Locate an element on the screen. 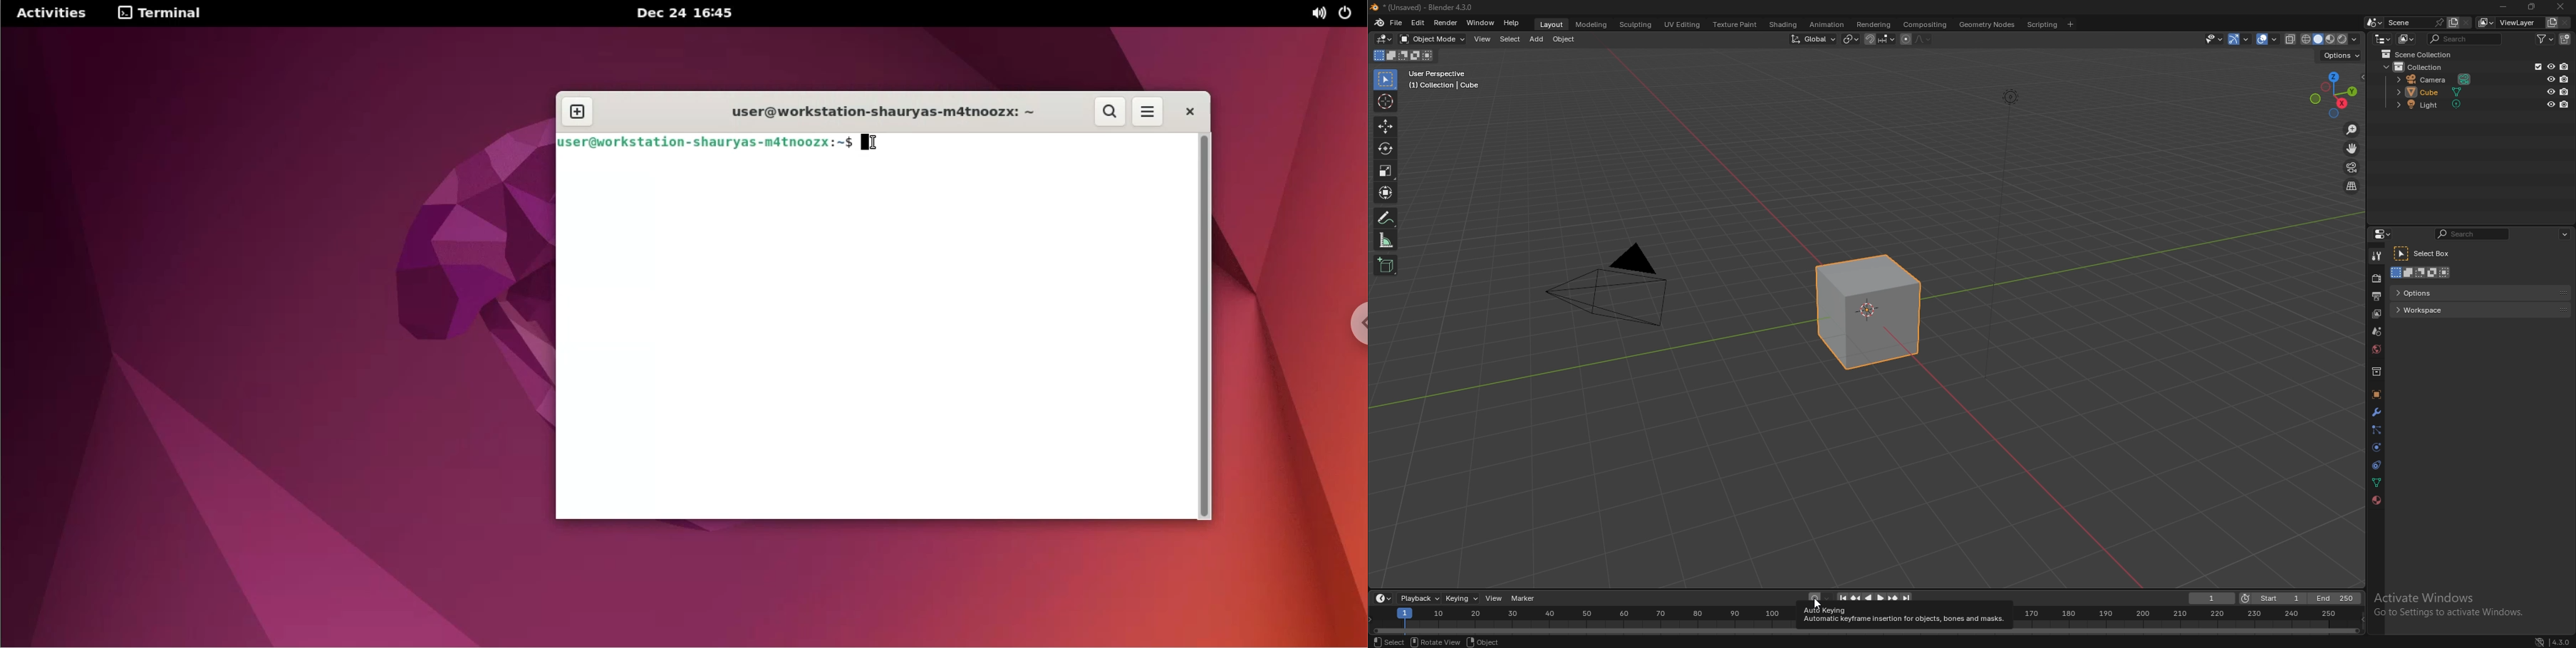 The image size is (2576, 672). scripting is located at coordinates (2042, 24).